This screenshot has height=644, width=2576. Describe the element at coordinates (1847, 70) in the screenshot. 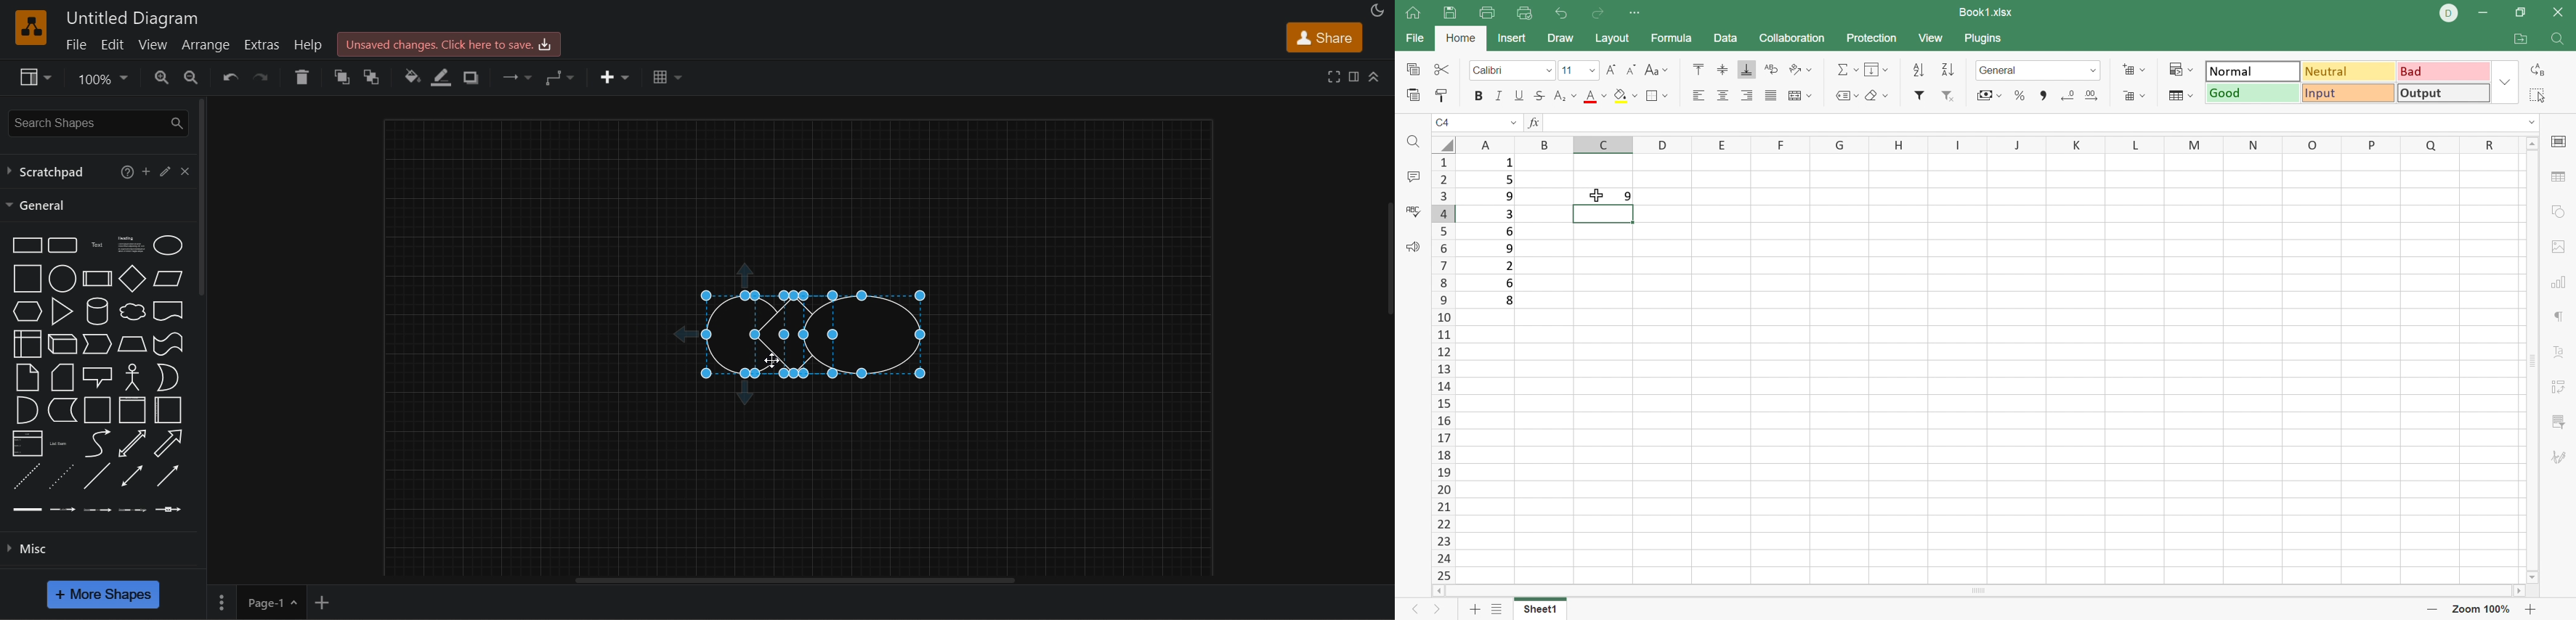

I see `Summation` at that location.